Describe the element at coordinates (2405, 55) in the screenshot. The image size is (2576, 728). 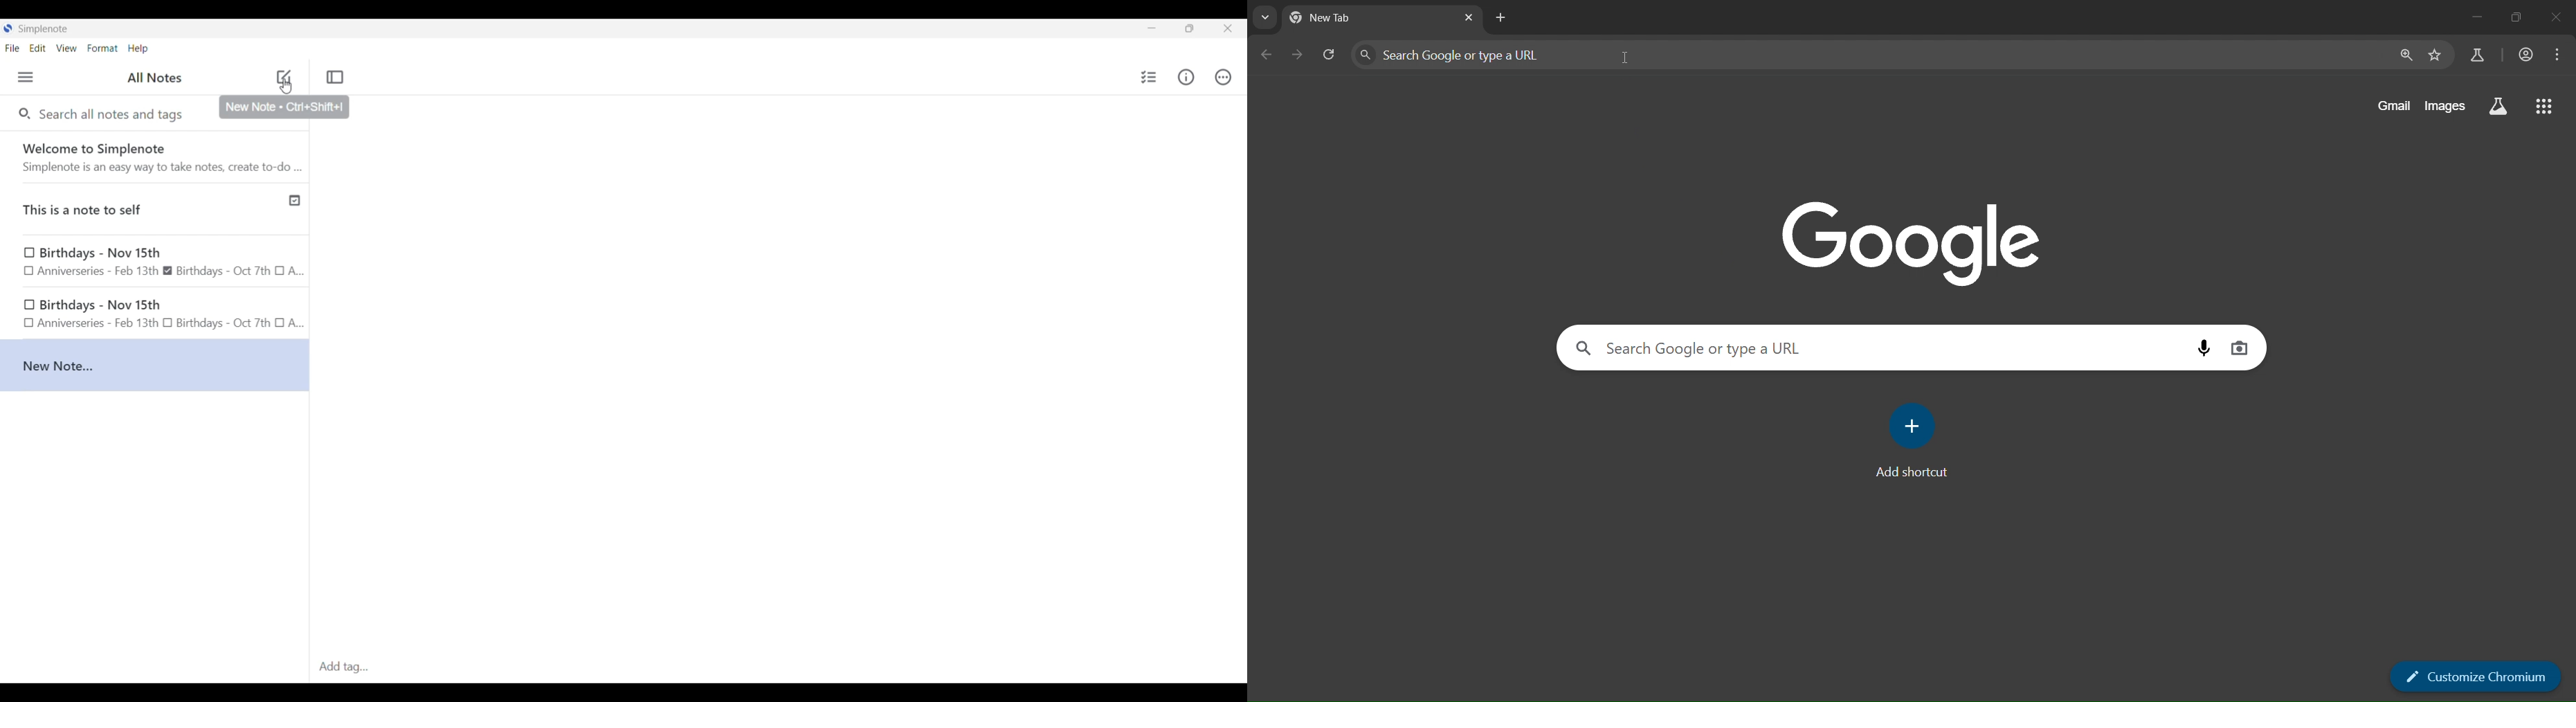
I see `zoom` at that location.